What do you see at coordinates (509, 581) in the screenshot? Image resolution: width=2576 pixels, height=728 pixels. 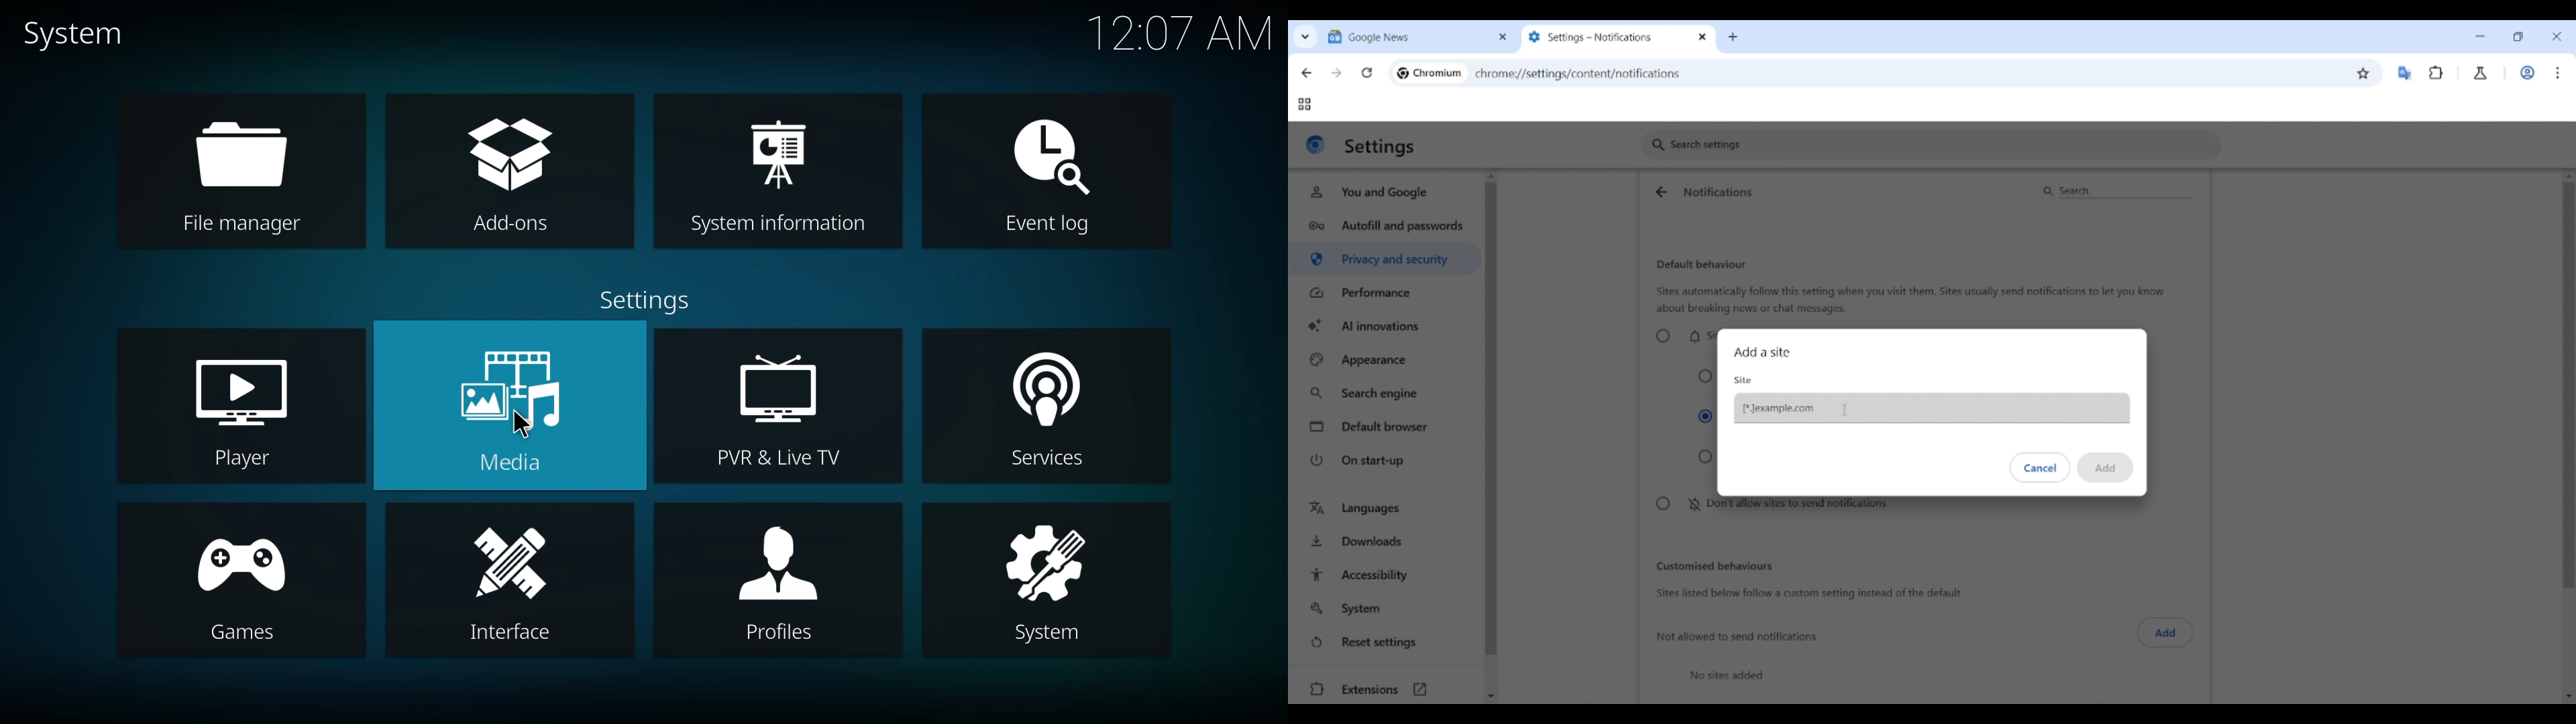 I see `interface` at bounding box center [509, 581].